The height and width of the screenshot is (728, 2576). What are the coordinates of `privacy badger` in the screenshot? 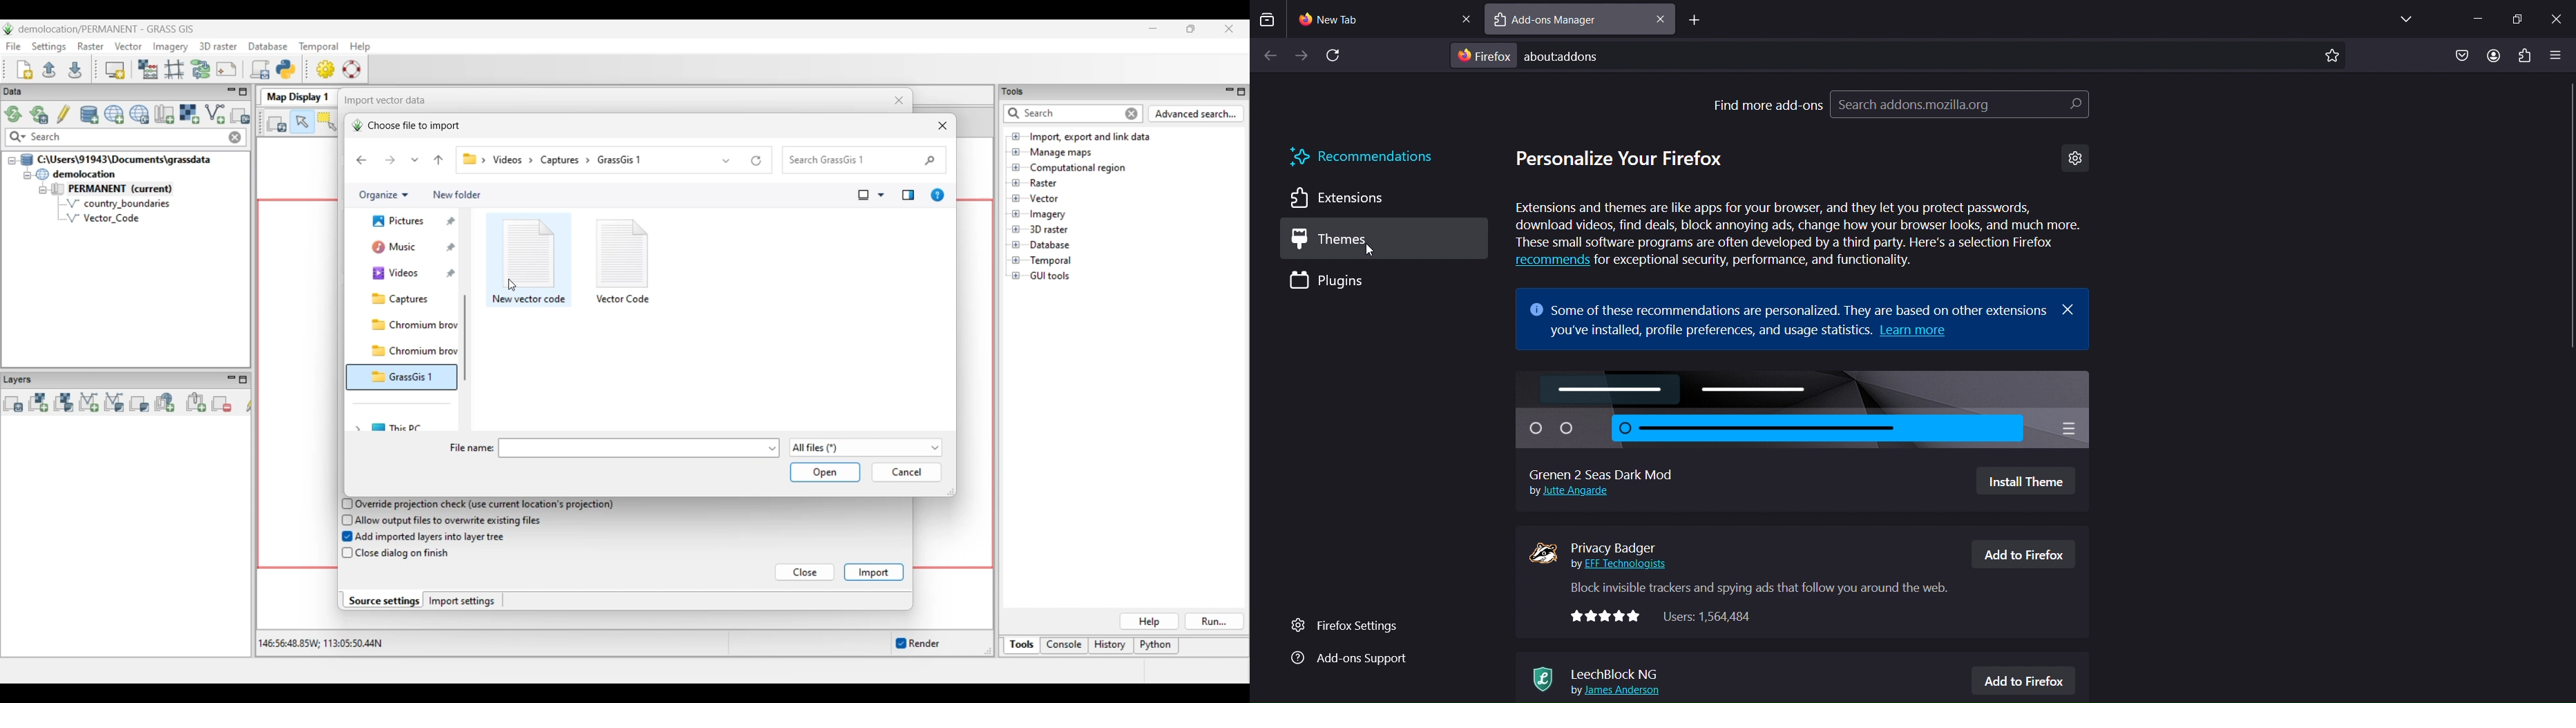 It's located at (1617, 546).